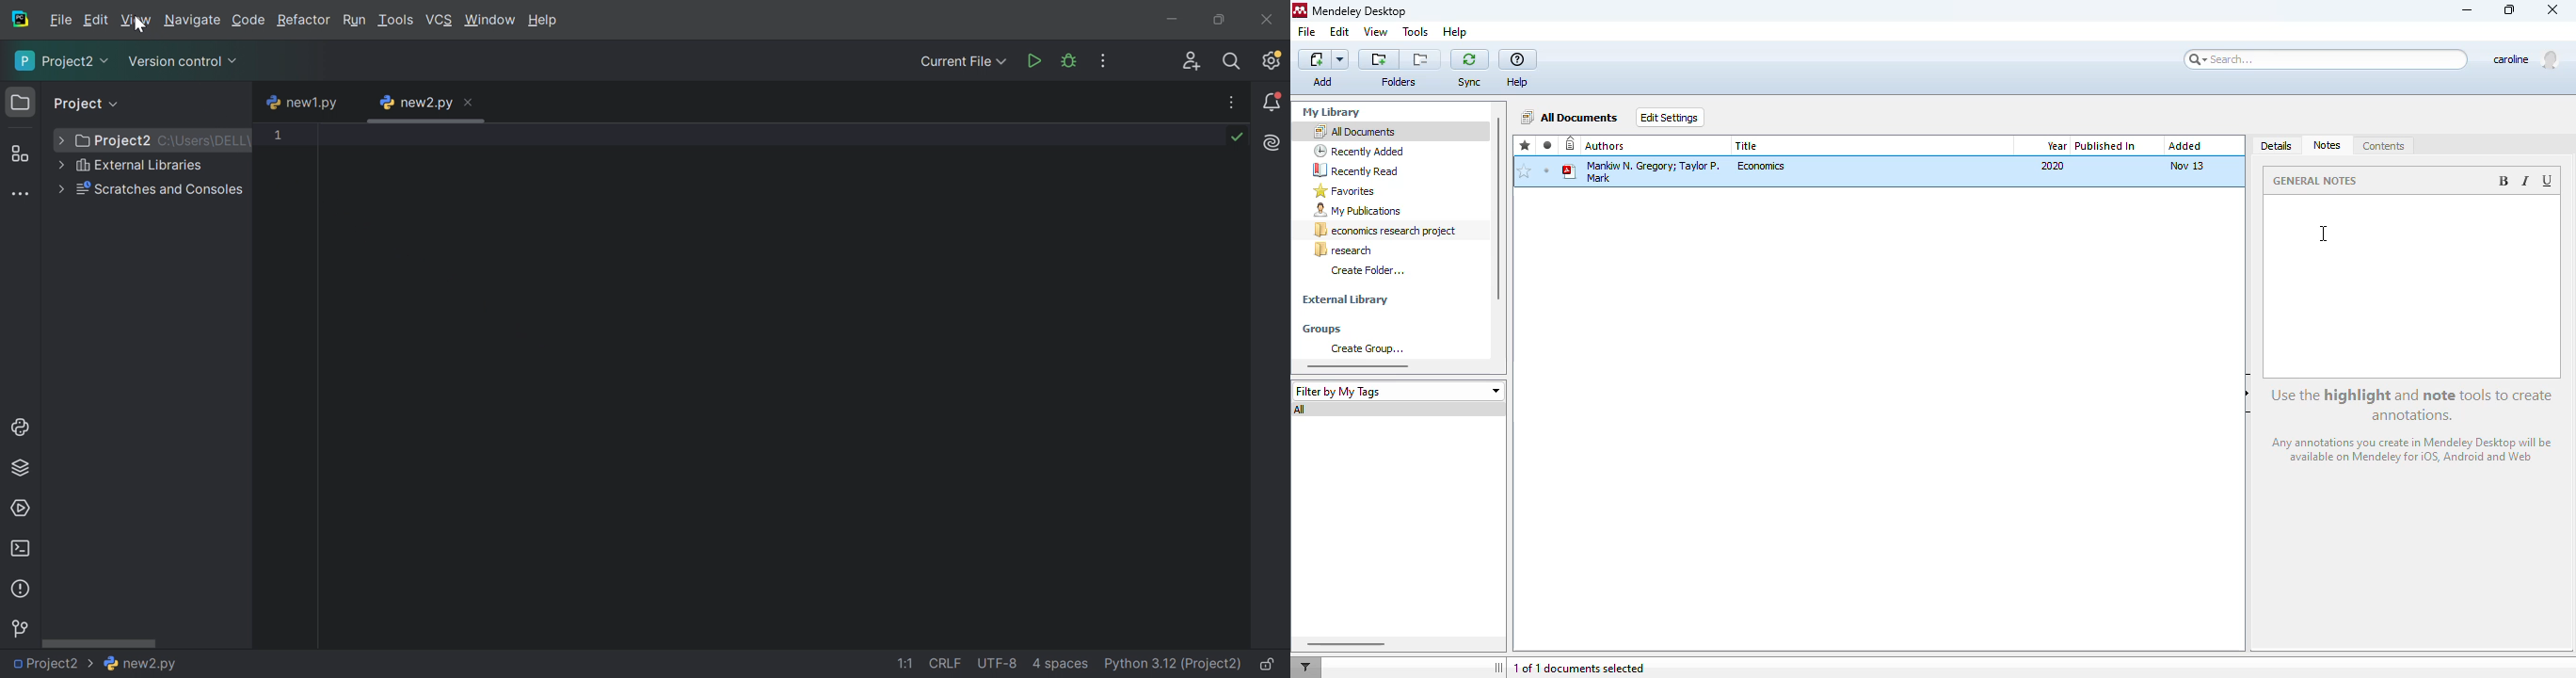 This screenshot has height=700, width=2576. What do you see at coordinates (1345, 300) in the screenshot?
I see `external library` at bounding box center [1345, 300].